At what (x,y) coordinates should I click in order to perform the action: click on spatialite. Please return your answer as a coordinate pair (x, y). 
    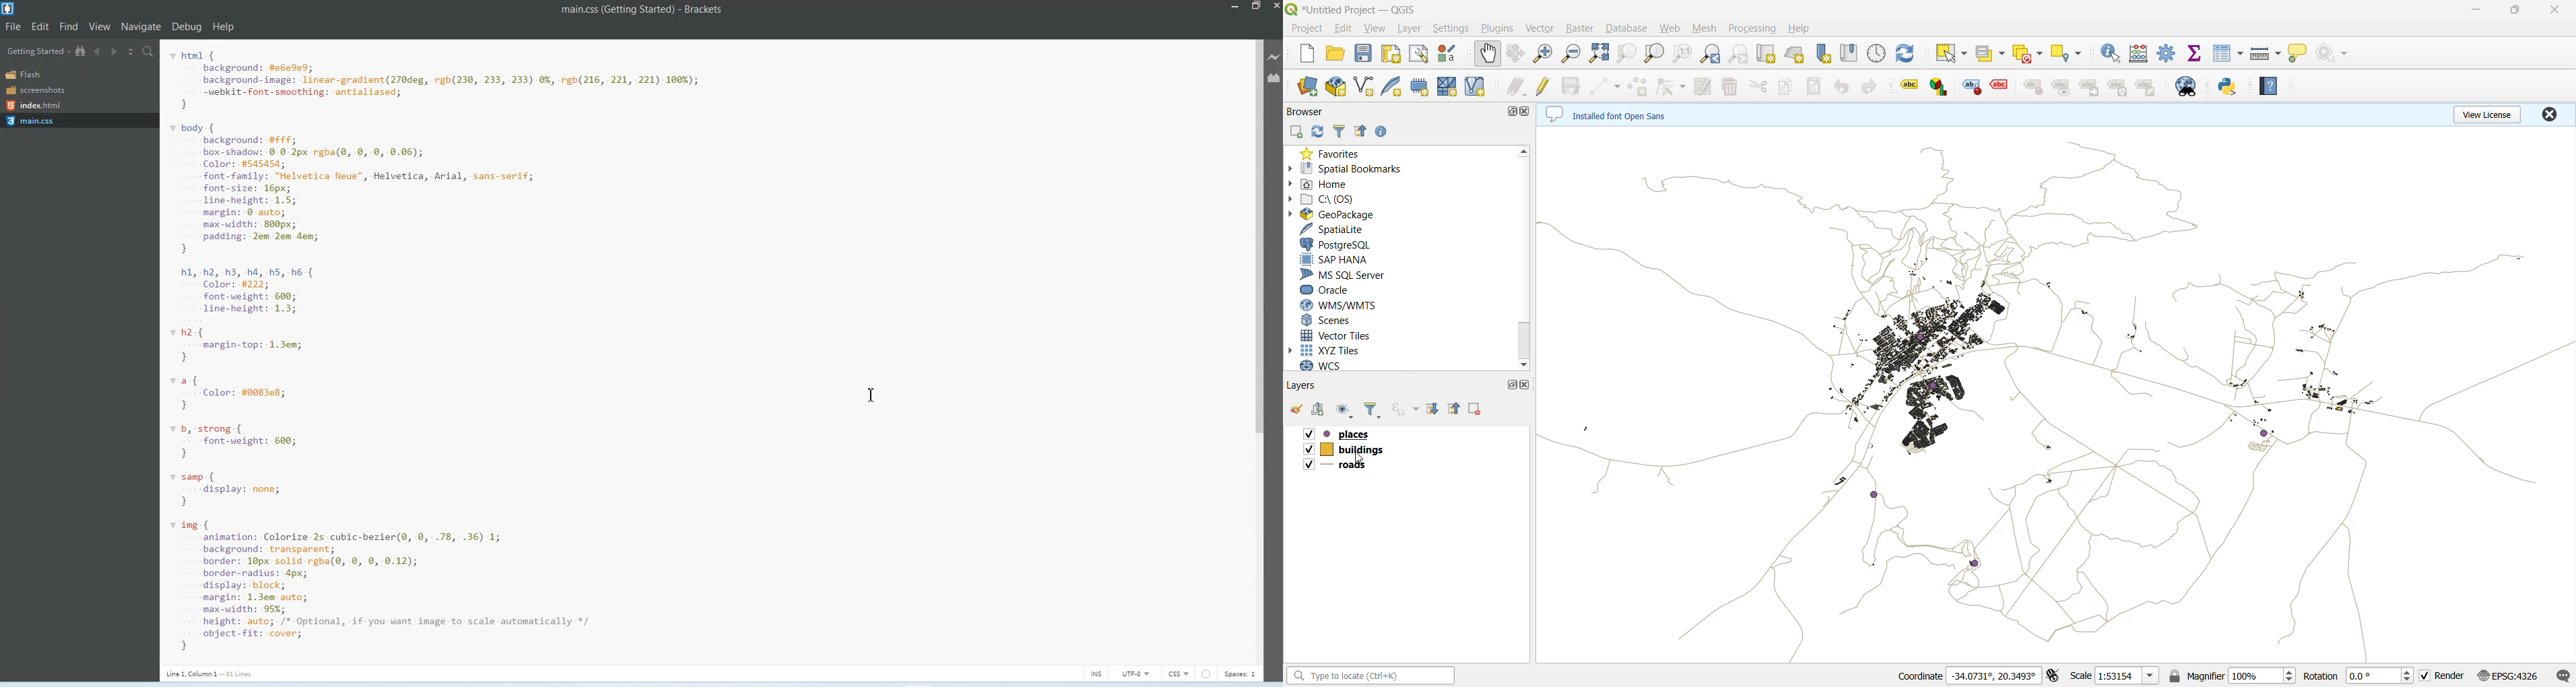
    Looking at the image, I should click on (1335, 230).